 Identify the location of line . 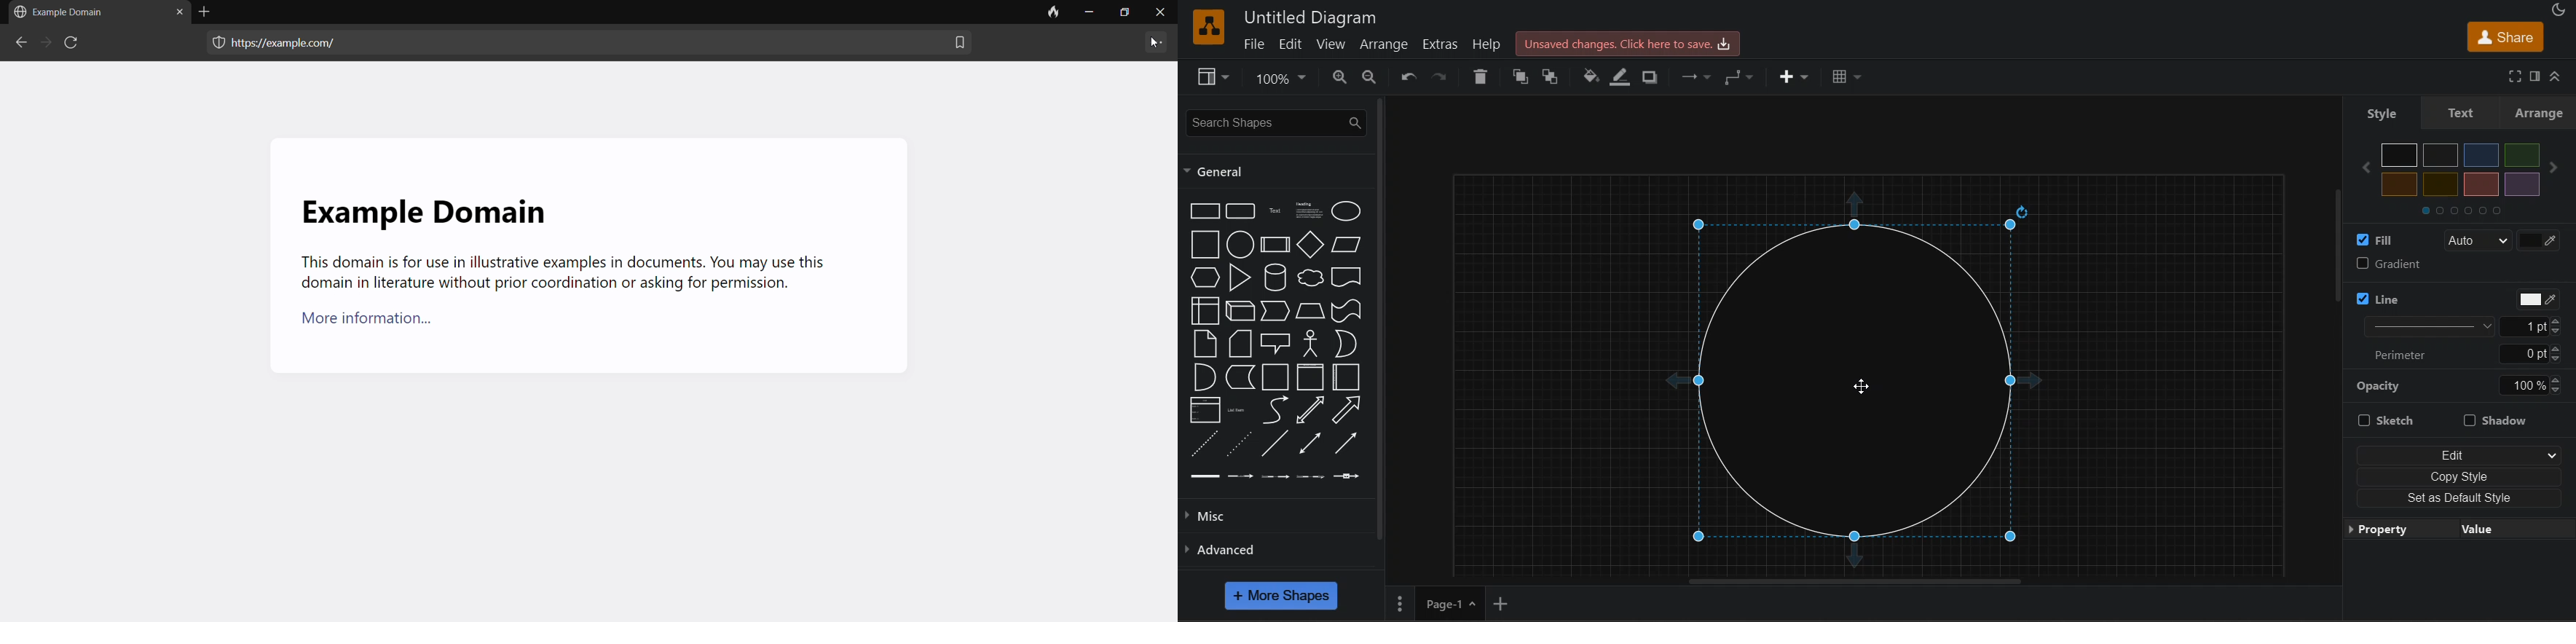
(2462, 298).